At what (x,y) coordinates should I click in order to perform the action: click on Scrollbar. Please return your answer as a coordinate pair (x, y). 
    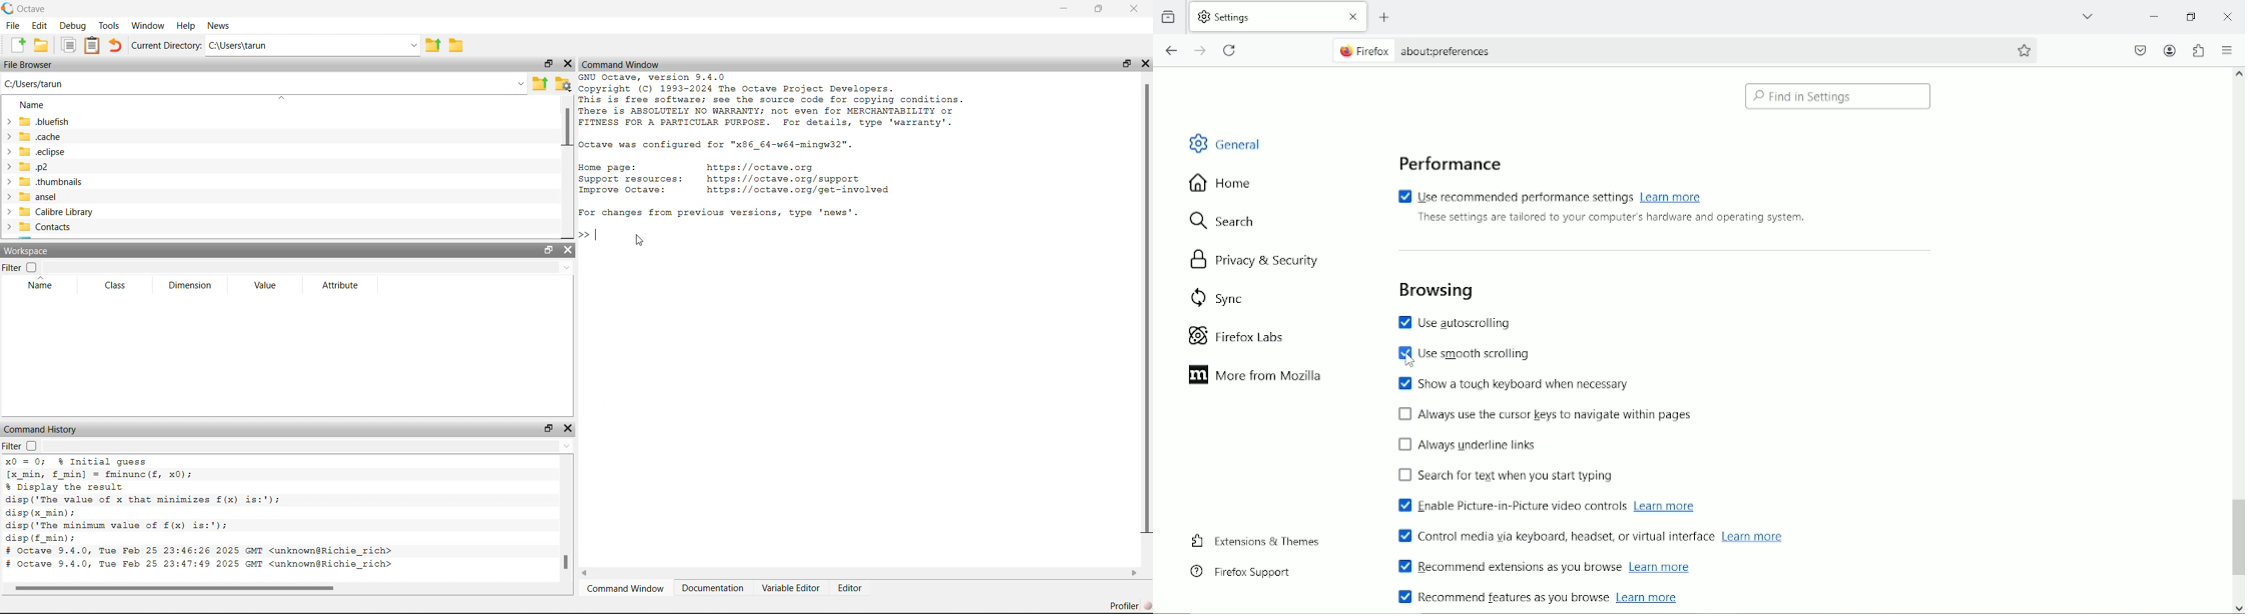
    Looking at the image, I should click on (565, 129).